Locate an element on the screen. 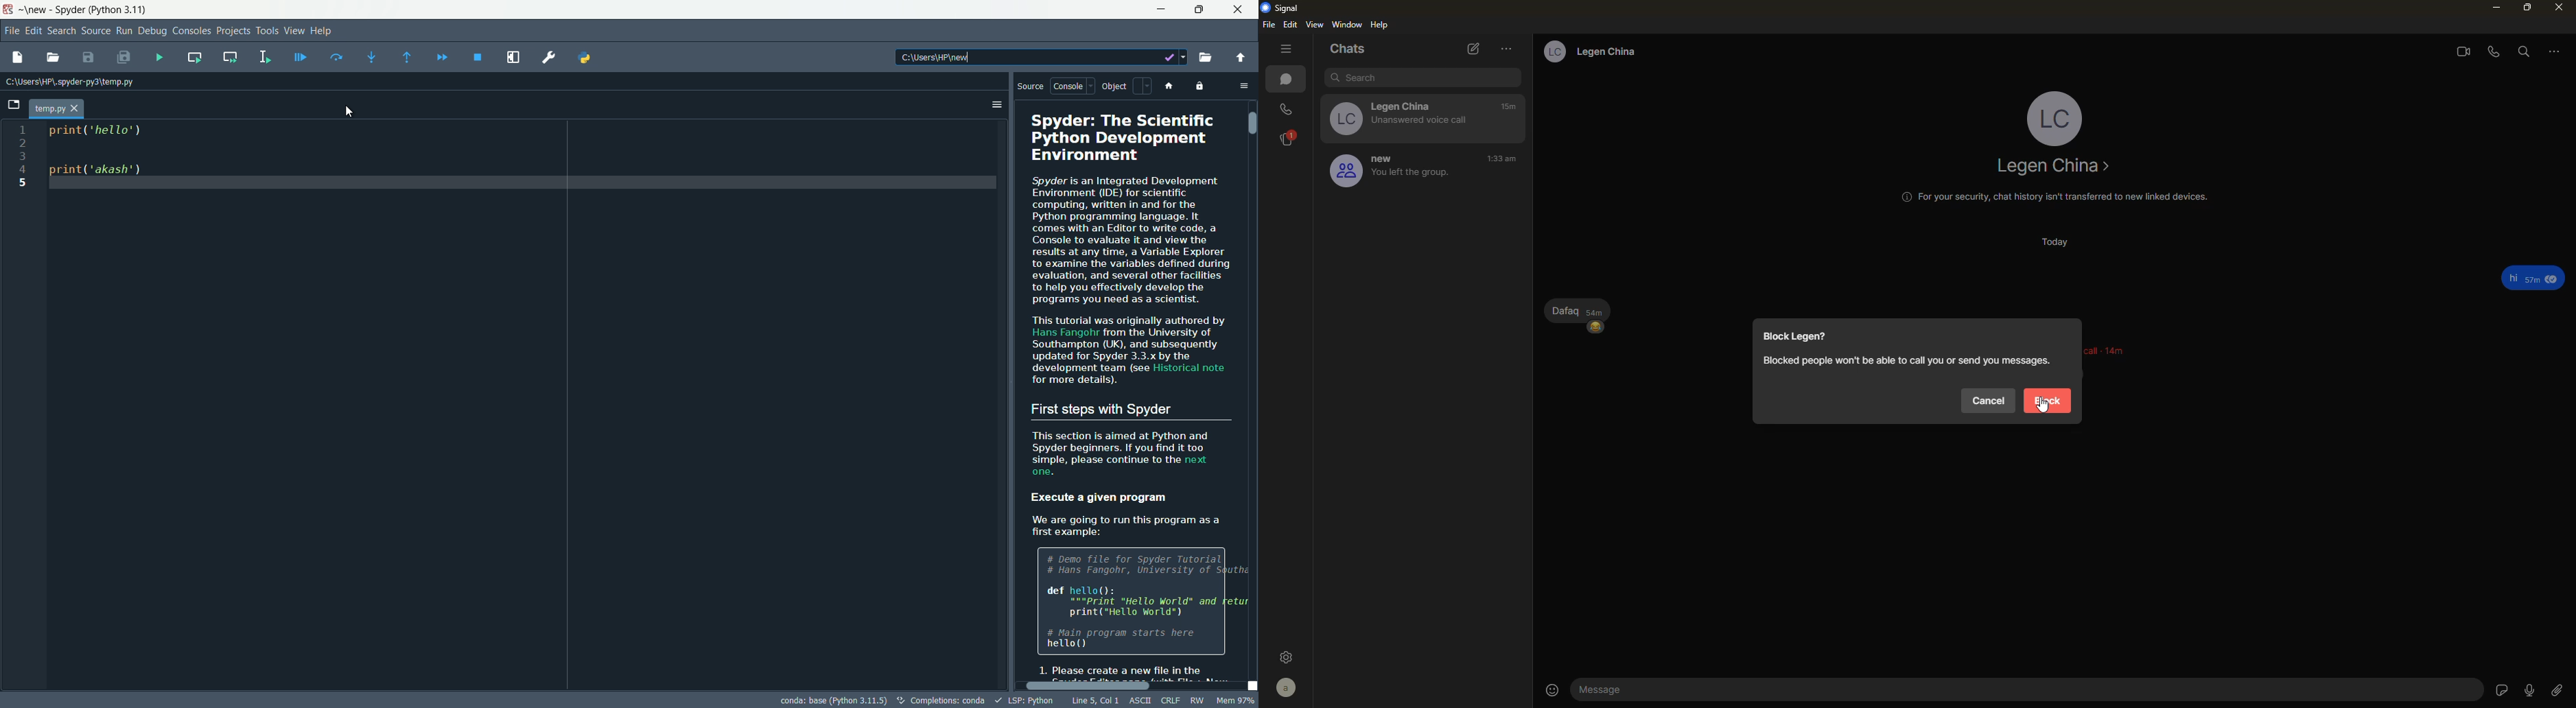 This screenshot has width=2576, height=728. object is located at coordinates (1126, 85).